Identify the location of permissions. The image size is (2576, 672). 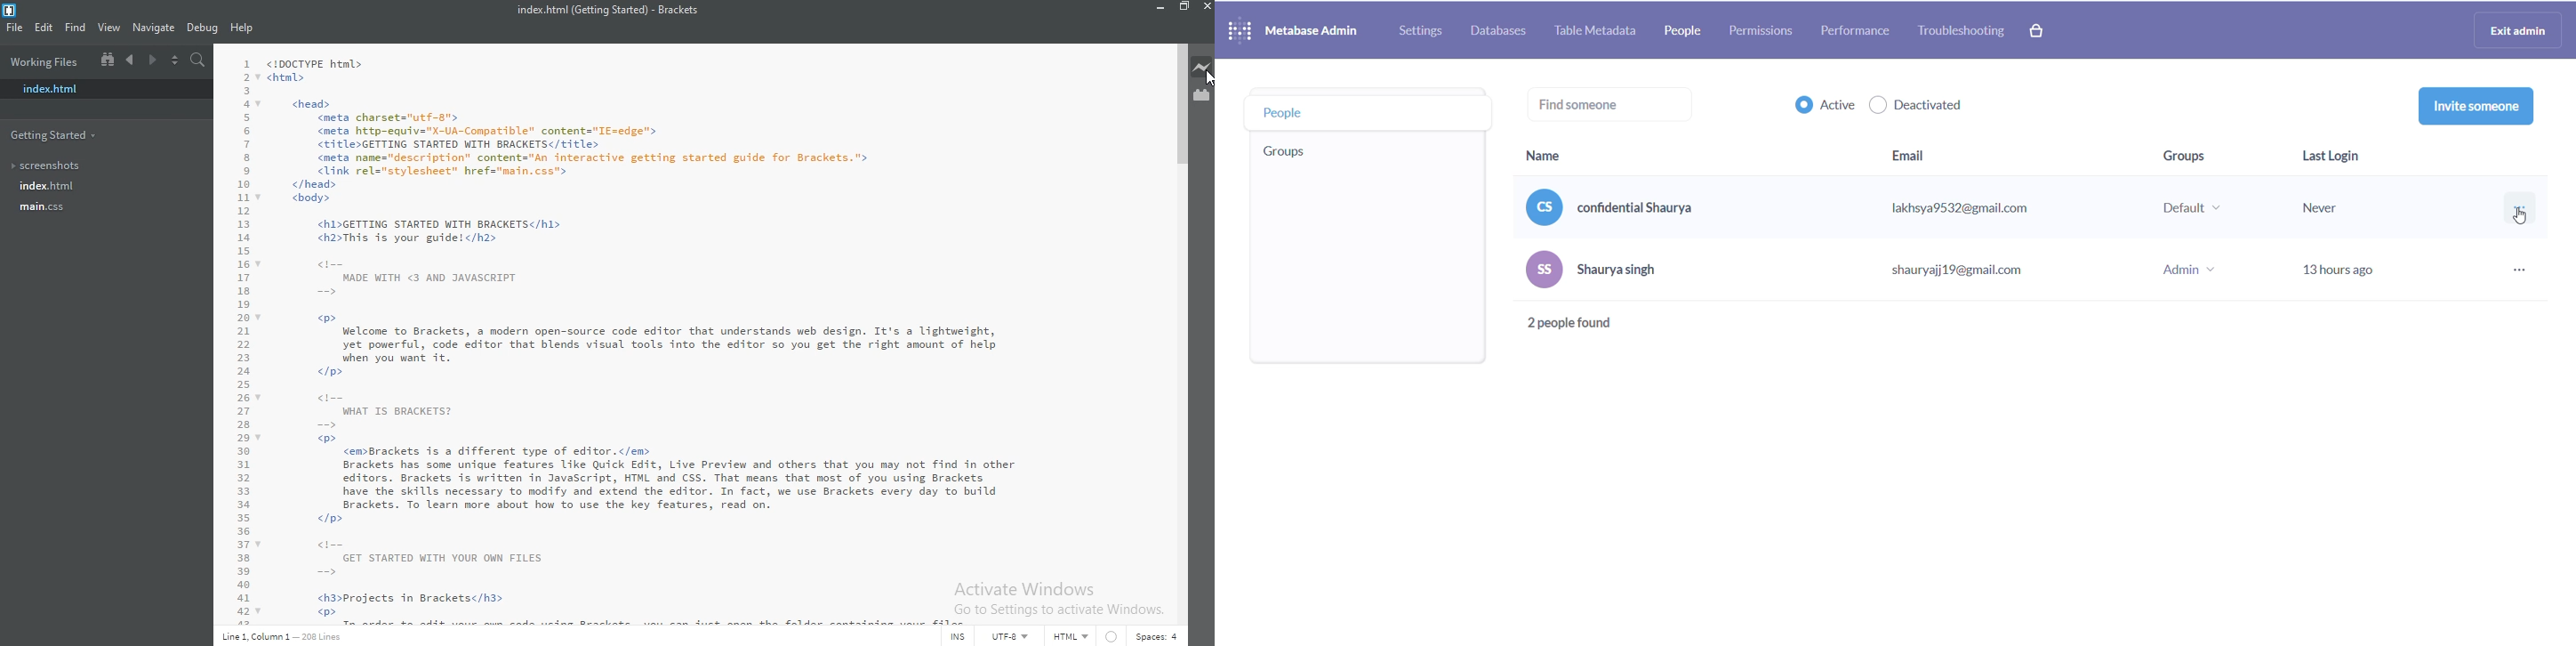
(1764, 31).